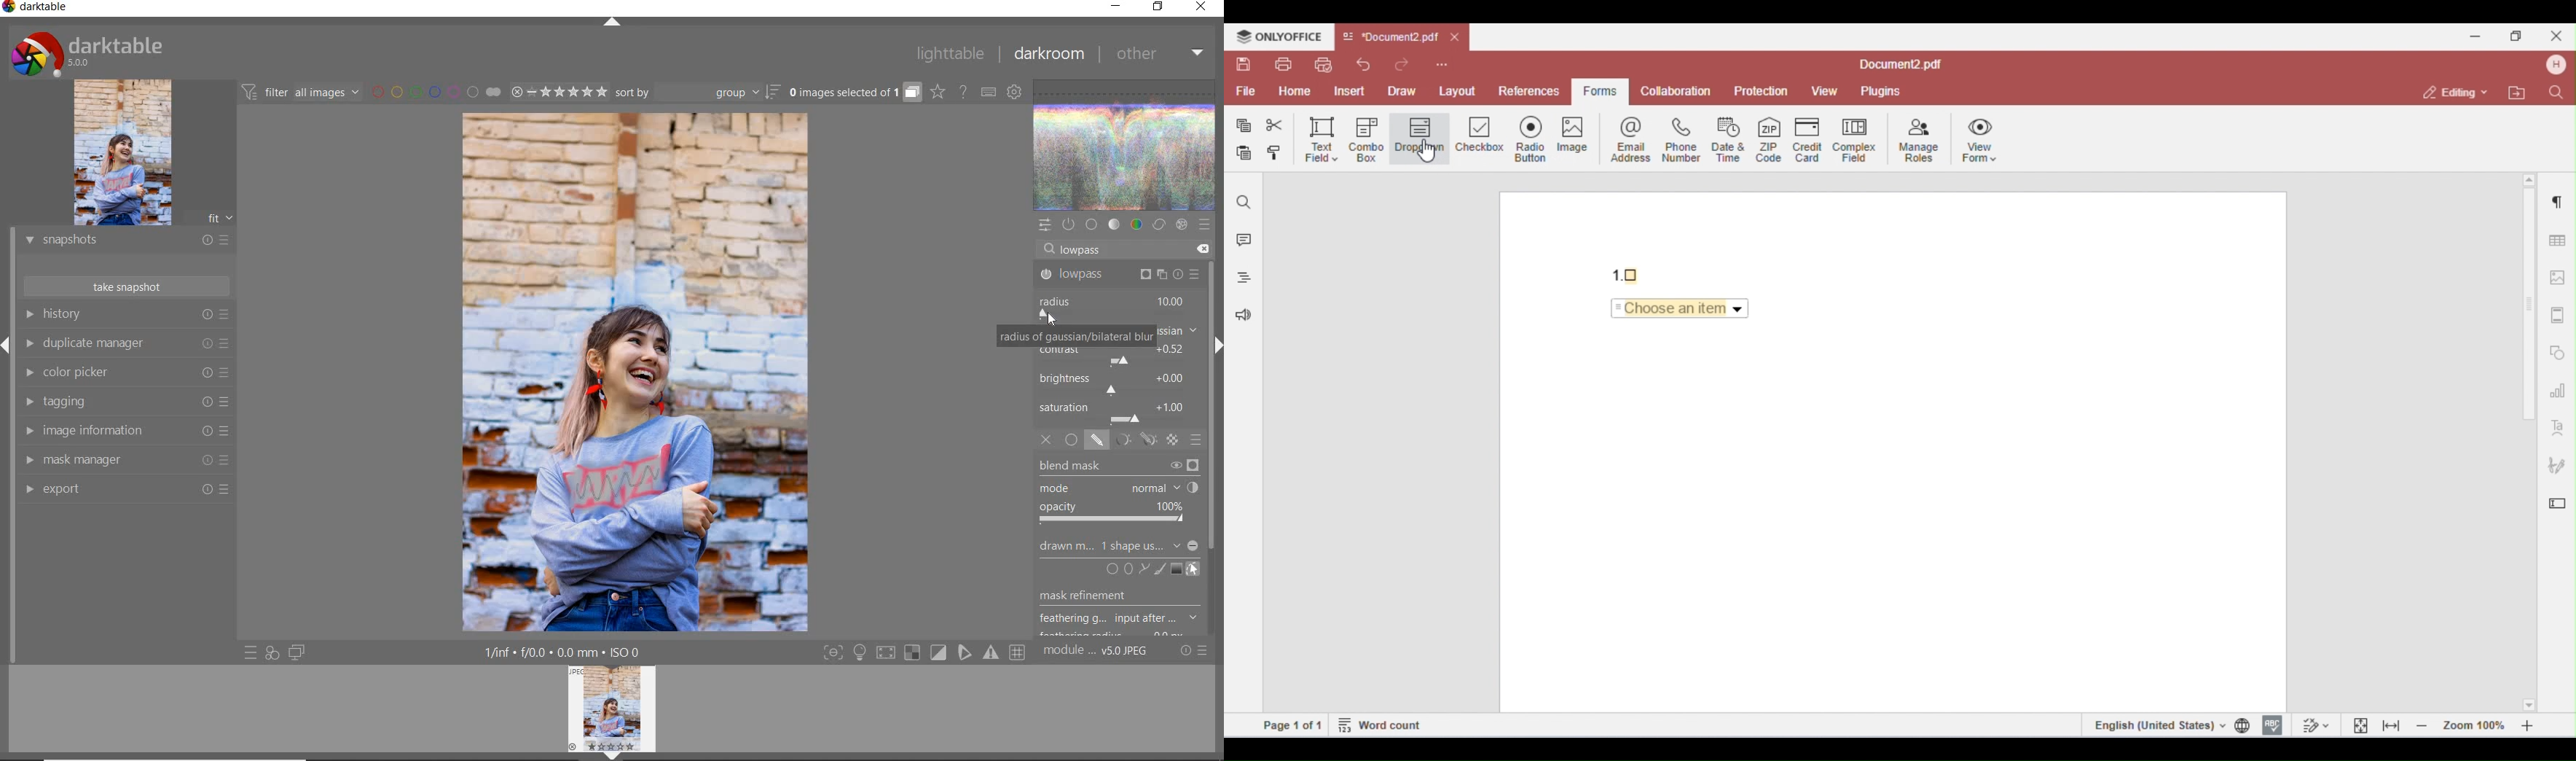  What do you see at coordinates (127, 489) in the screenshot?
I see `export` at bounding box center [127, 489].